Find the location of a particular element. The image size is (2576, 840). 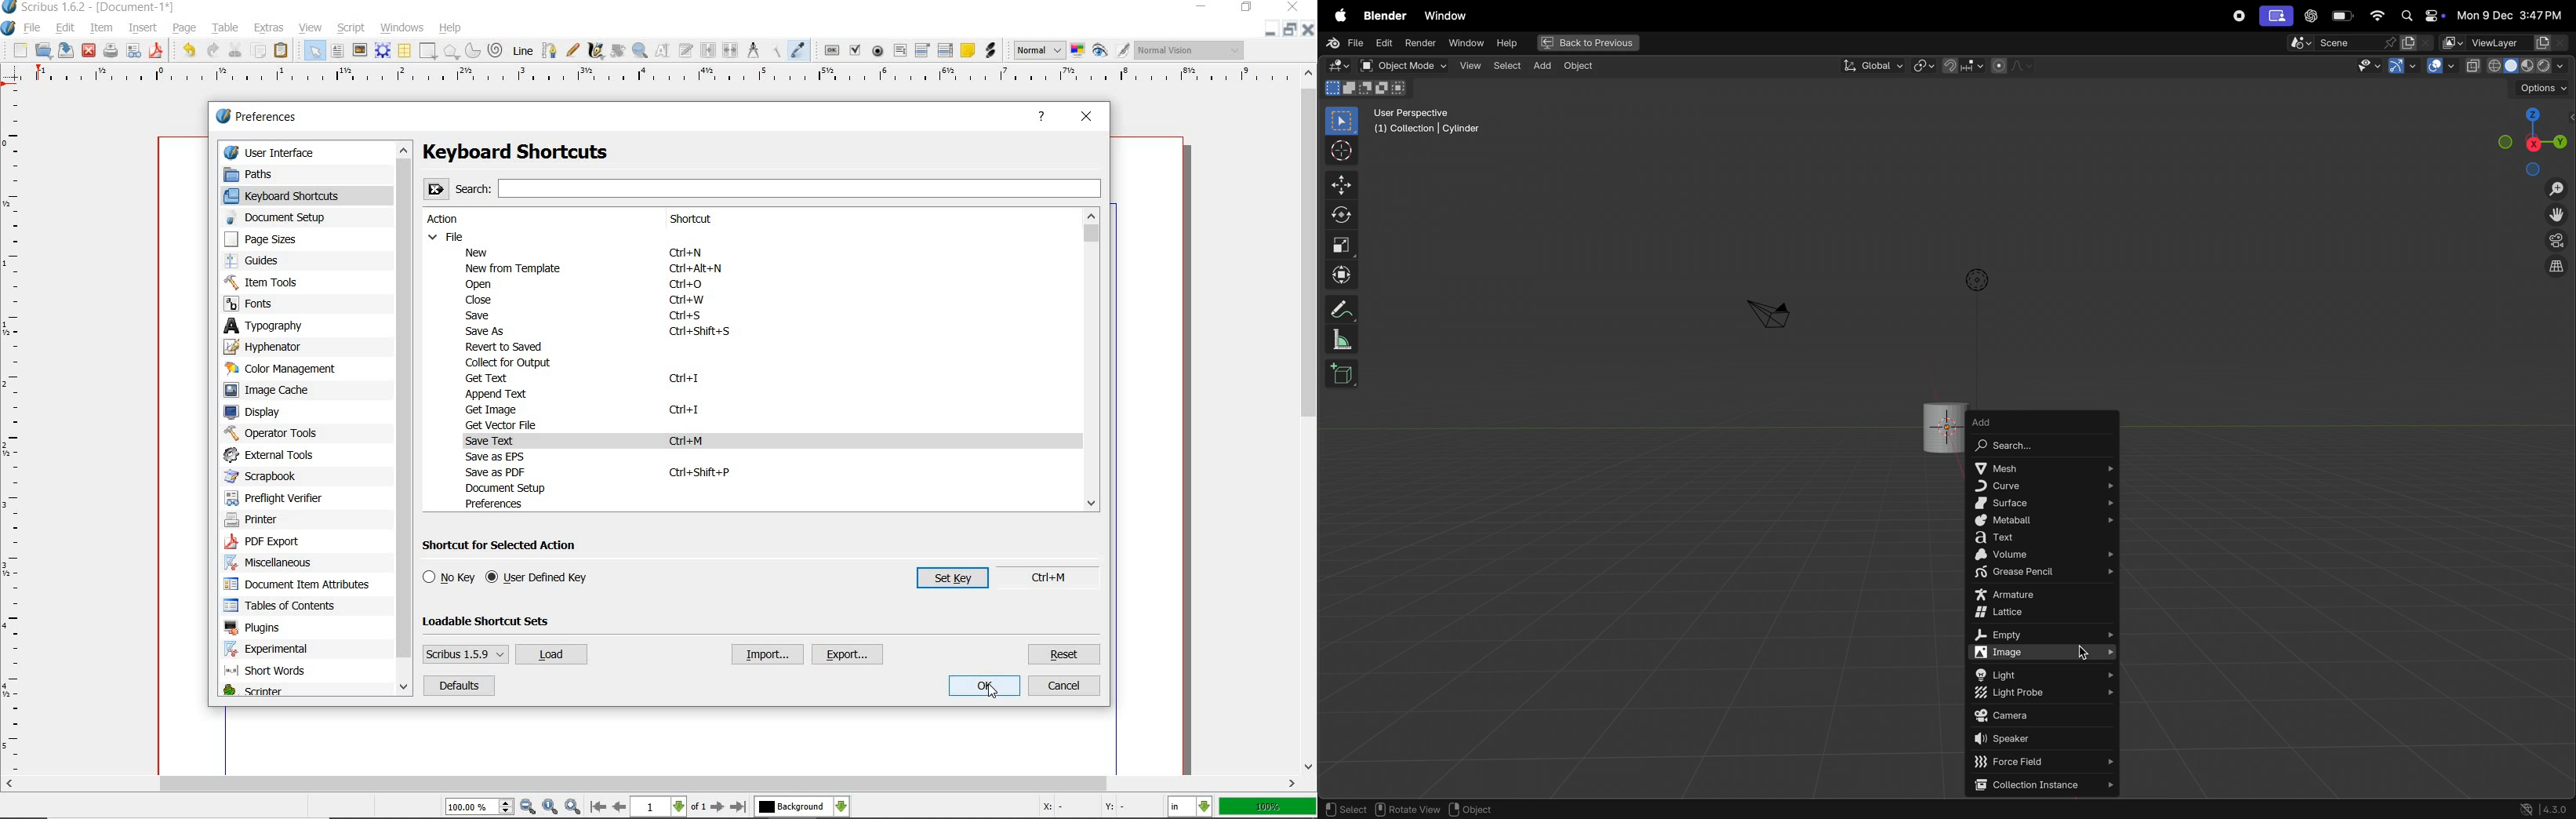

new is located at coordinates (20, 51).